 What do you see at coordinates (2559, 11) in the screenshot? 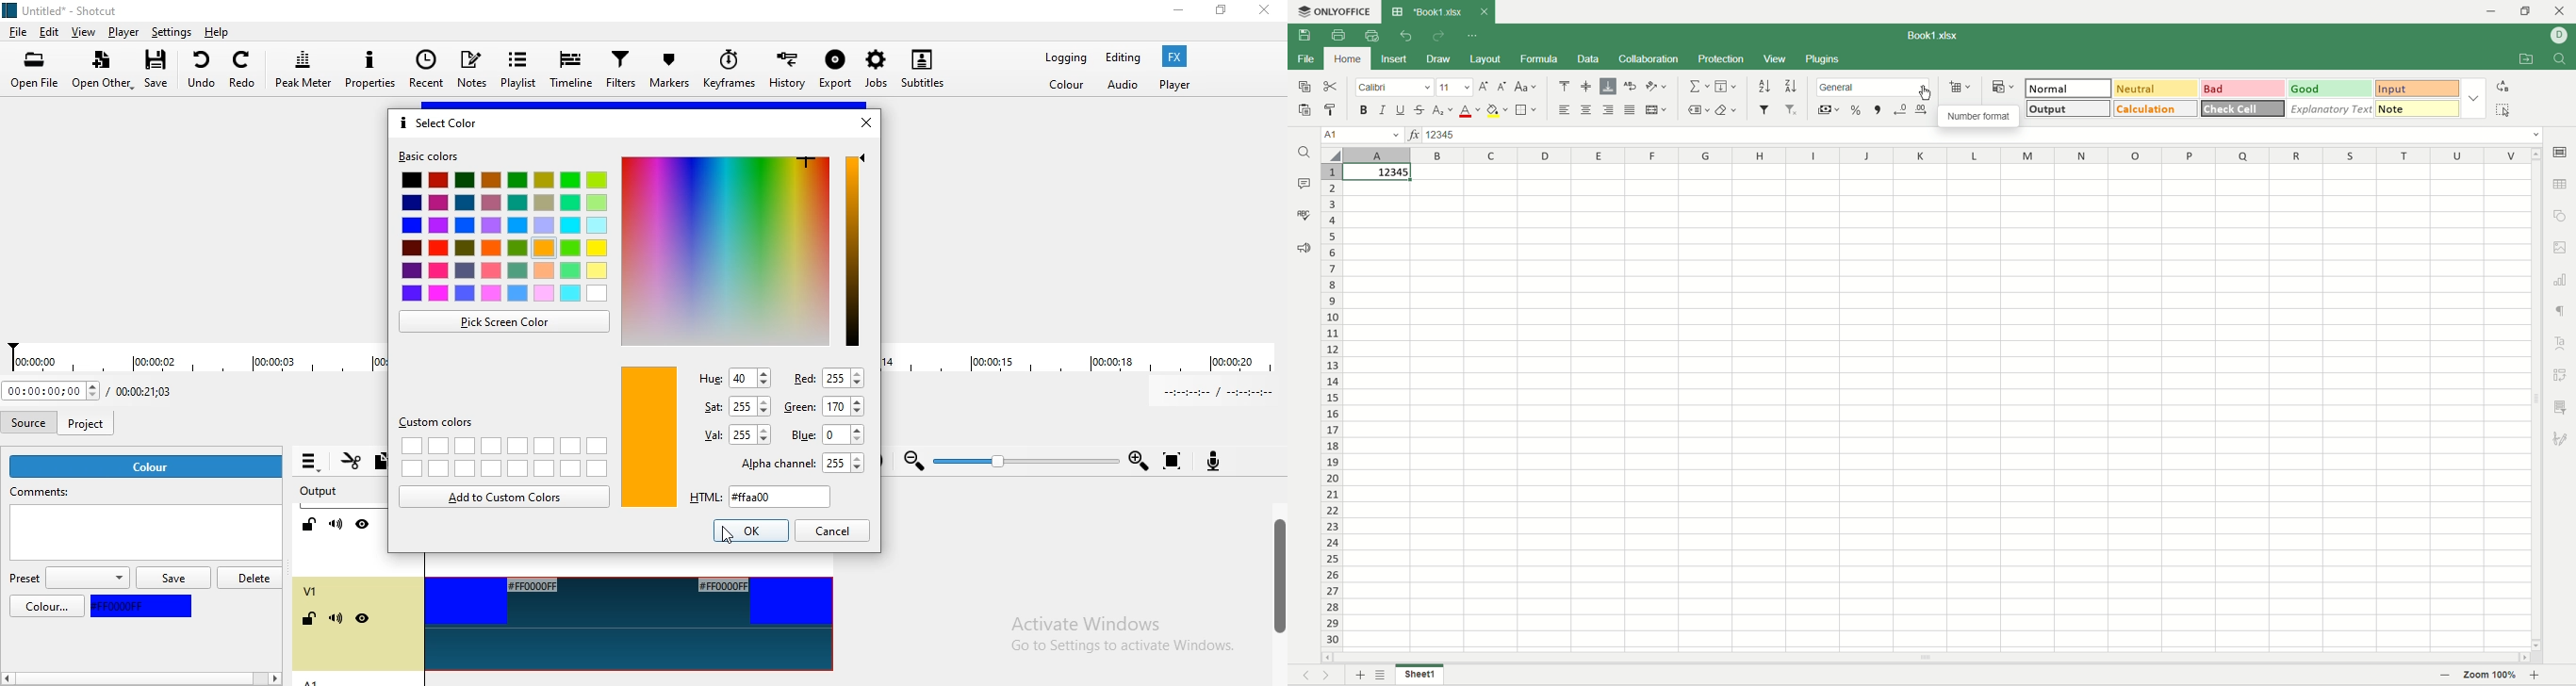
I see `close` at bounding box center [2559, 11].